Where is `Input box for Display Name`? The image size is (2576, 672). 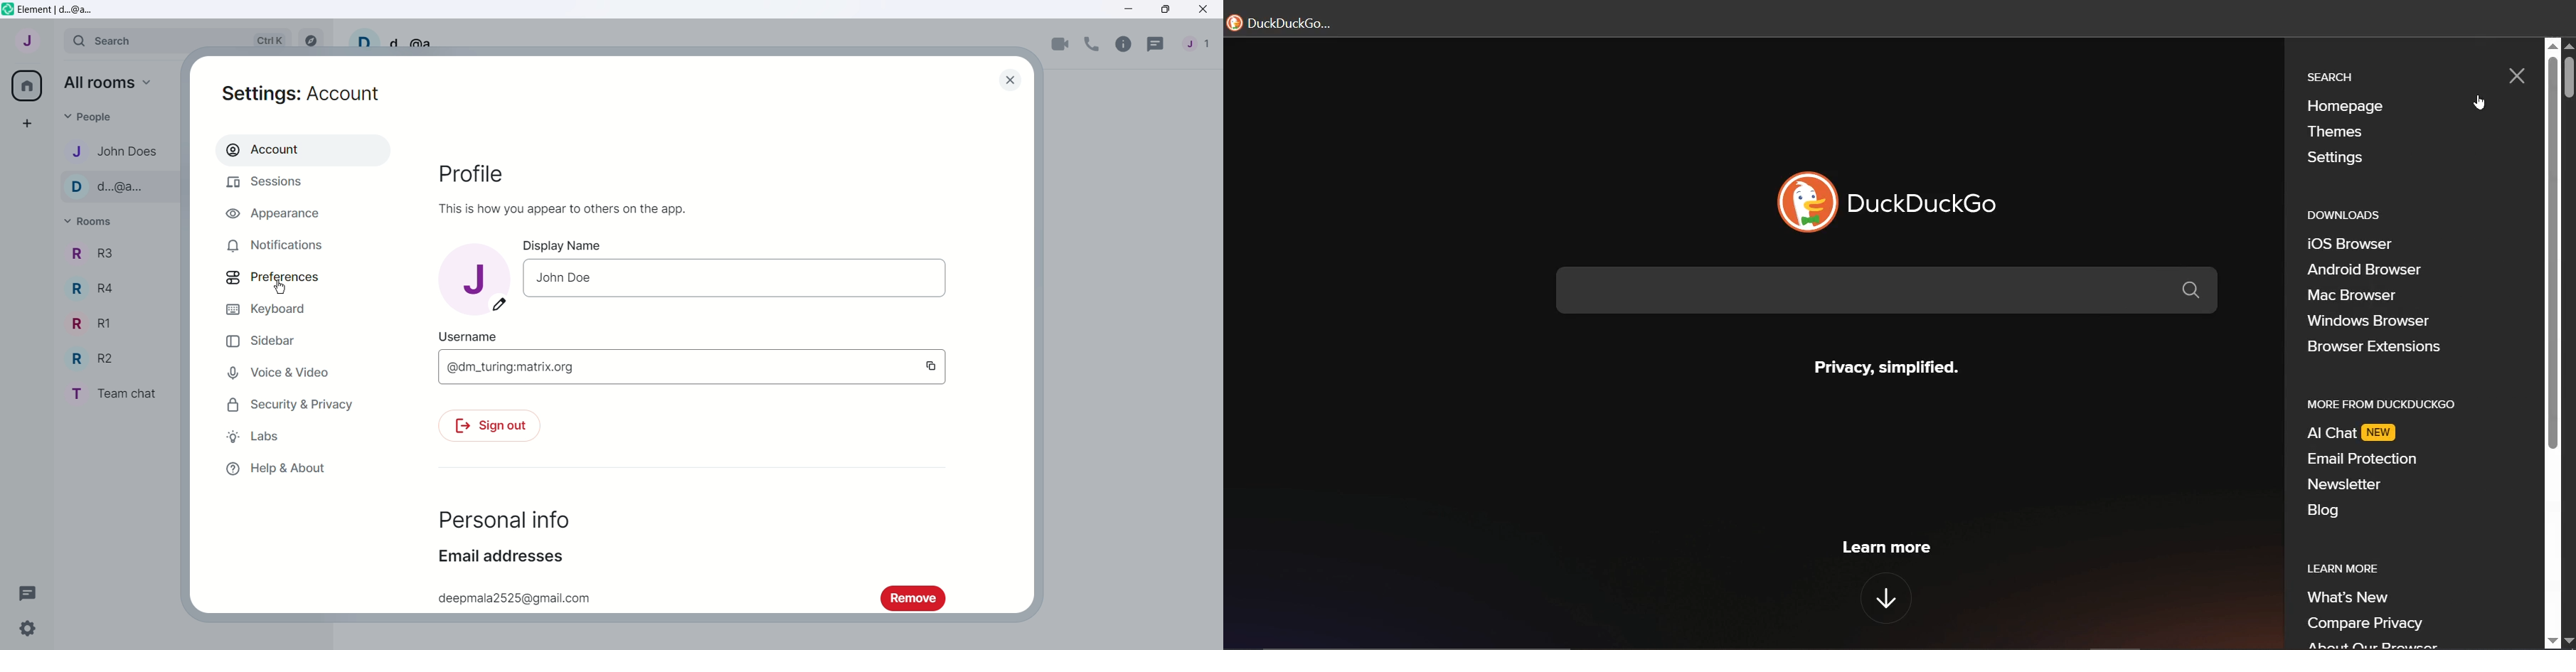 Input box for Display Name is located at coordinates (770, 278).